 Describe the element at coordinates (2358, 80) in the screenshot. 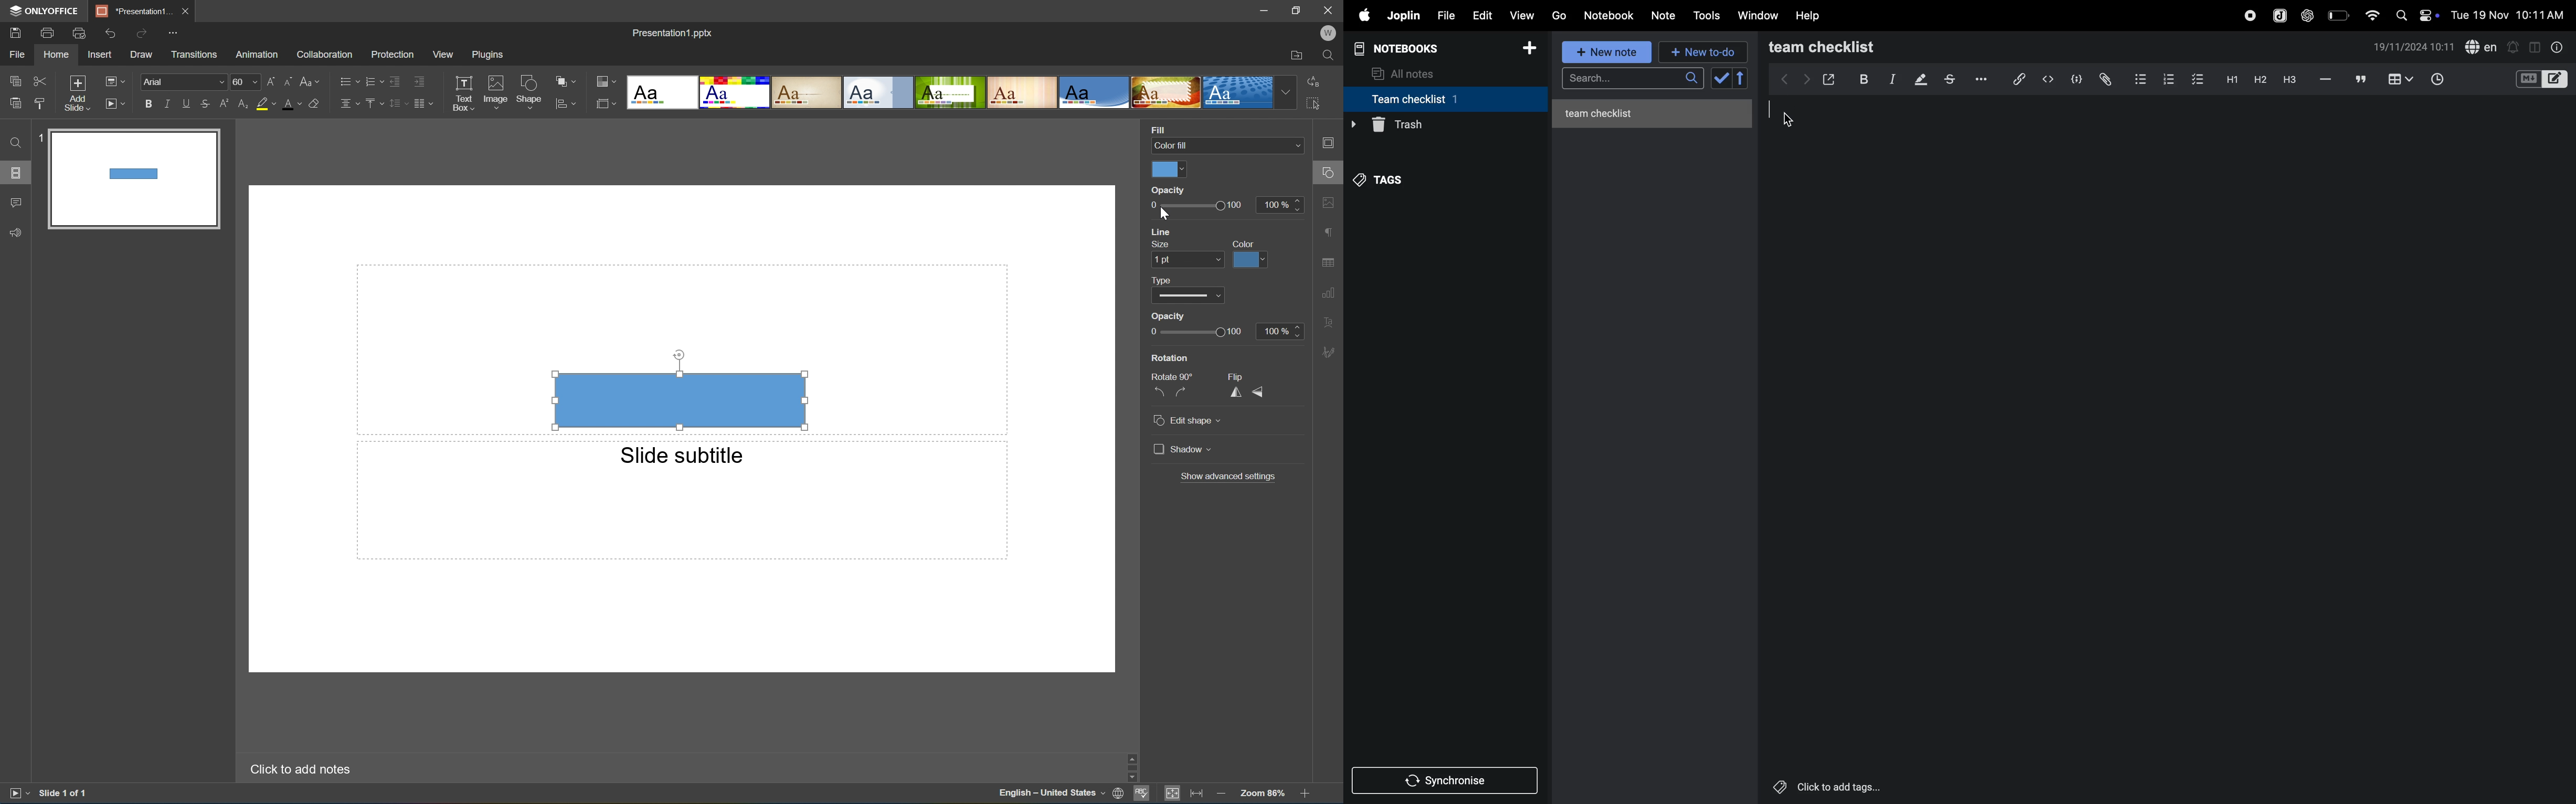

I see `comments` at that location.